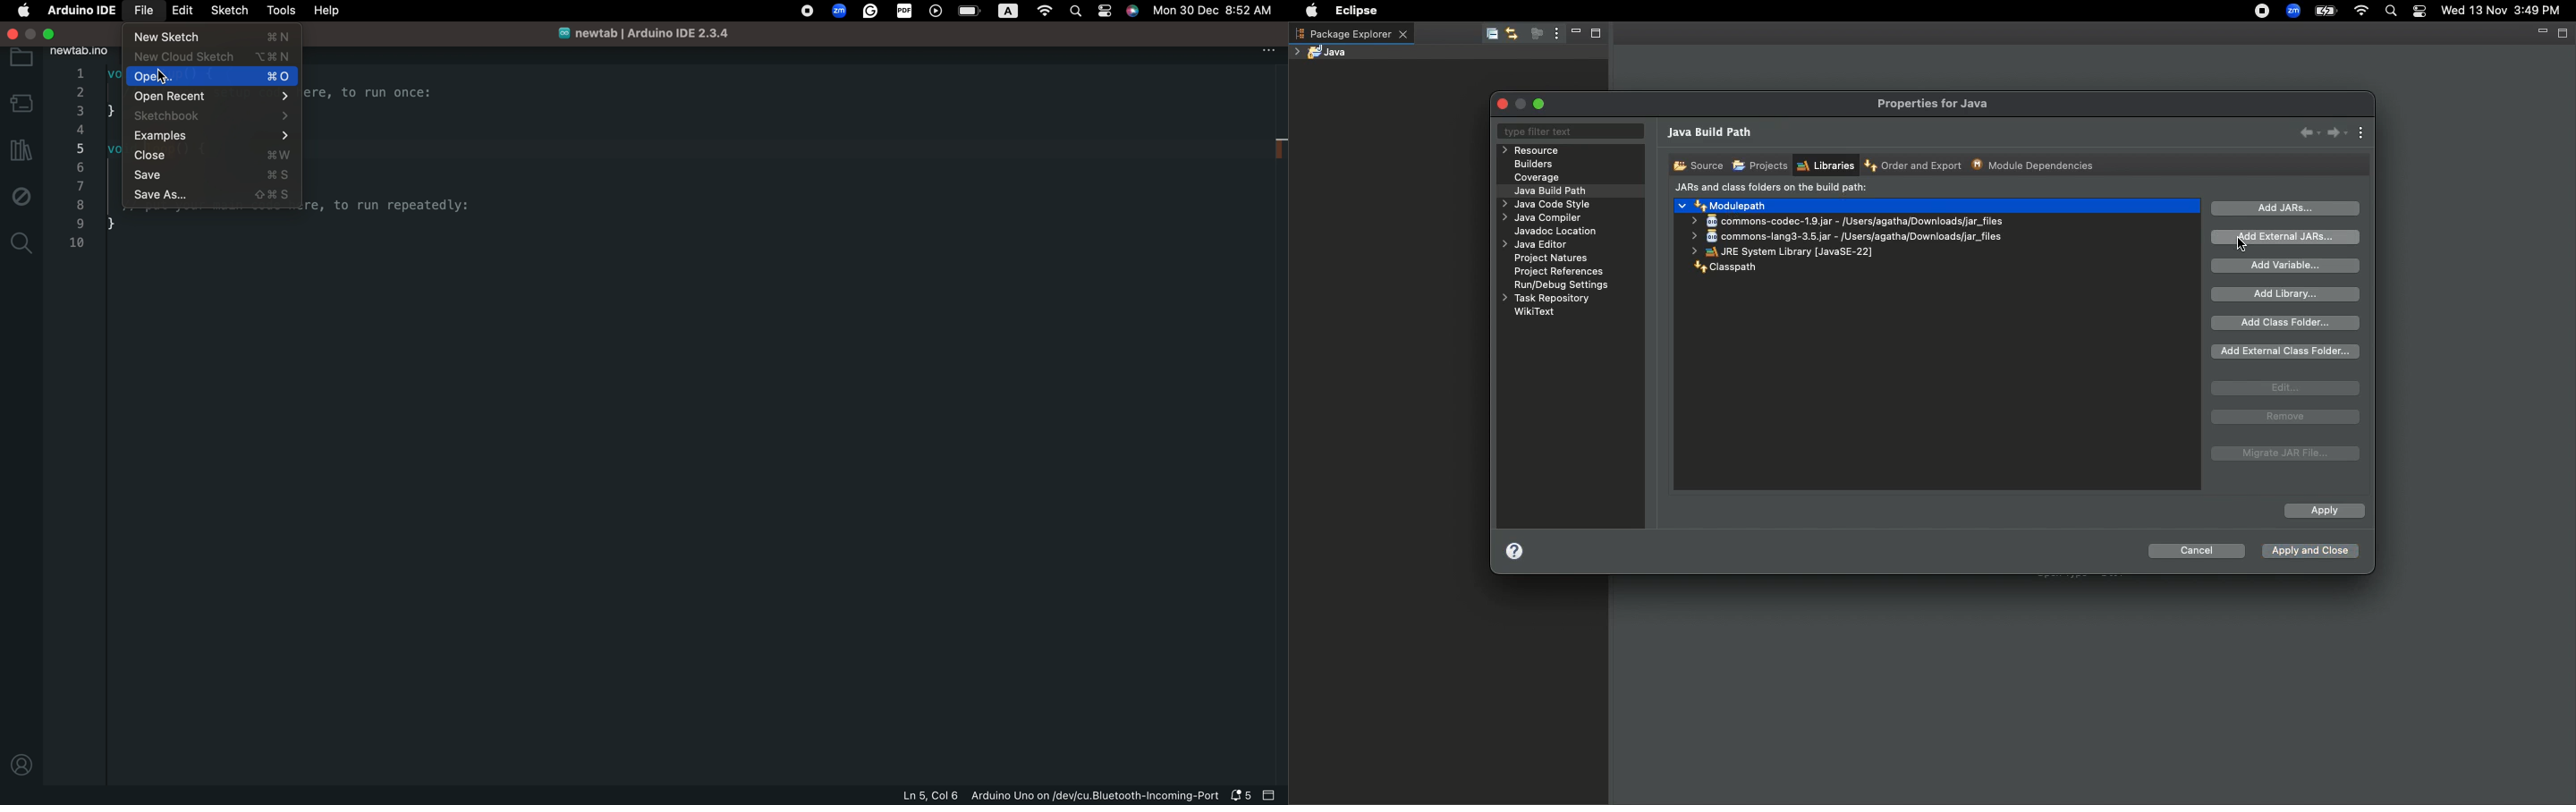 The image size is (2576, 812). What do you see at coordinates (1724, 205) in the screenshot?
I see `Modulepath` at bounding box center [1724, 205].